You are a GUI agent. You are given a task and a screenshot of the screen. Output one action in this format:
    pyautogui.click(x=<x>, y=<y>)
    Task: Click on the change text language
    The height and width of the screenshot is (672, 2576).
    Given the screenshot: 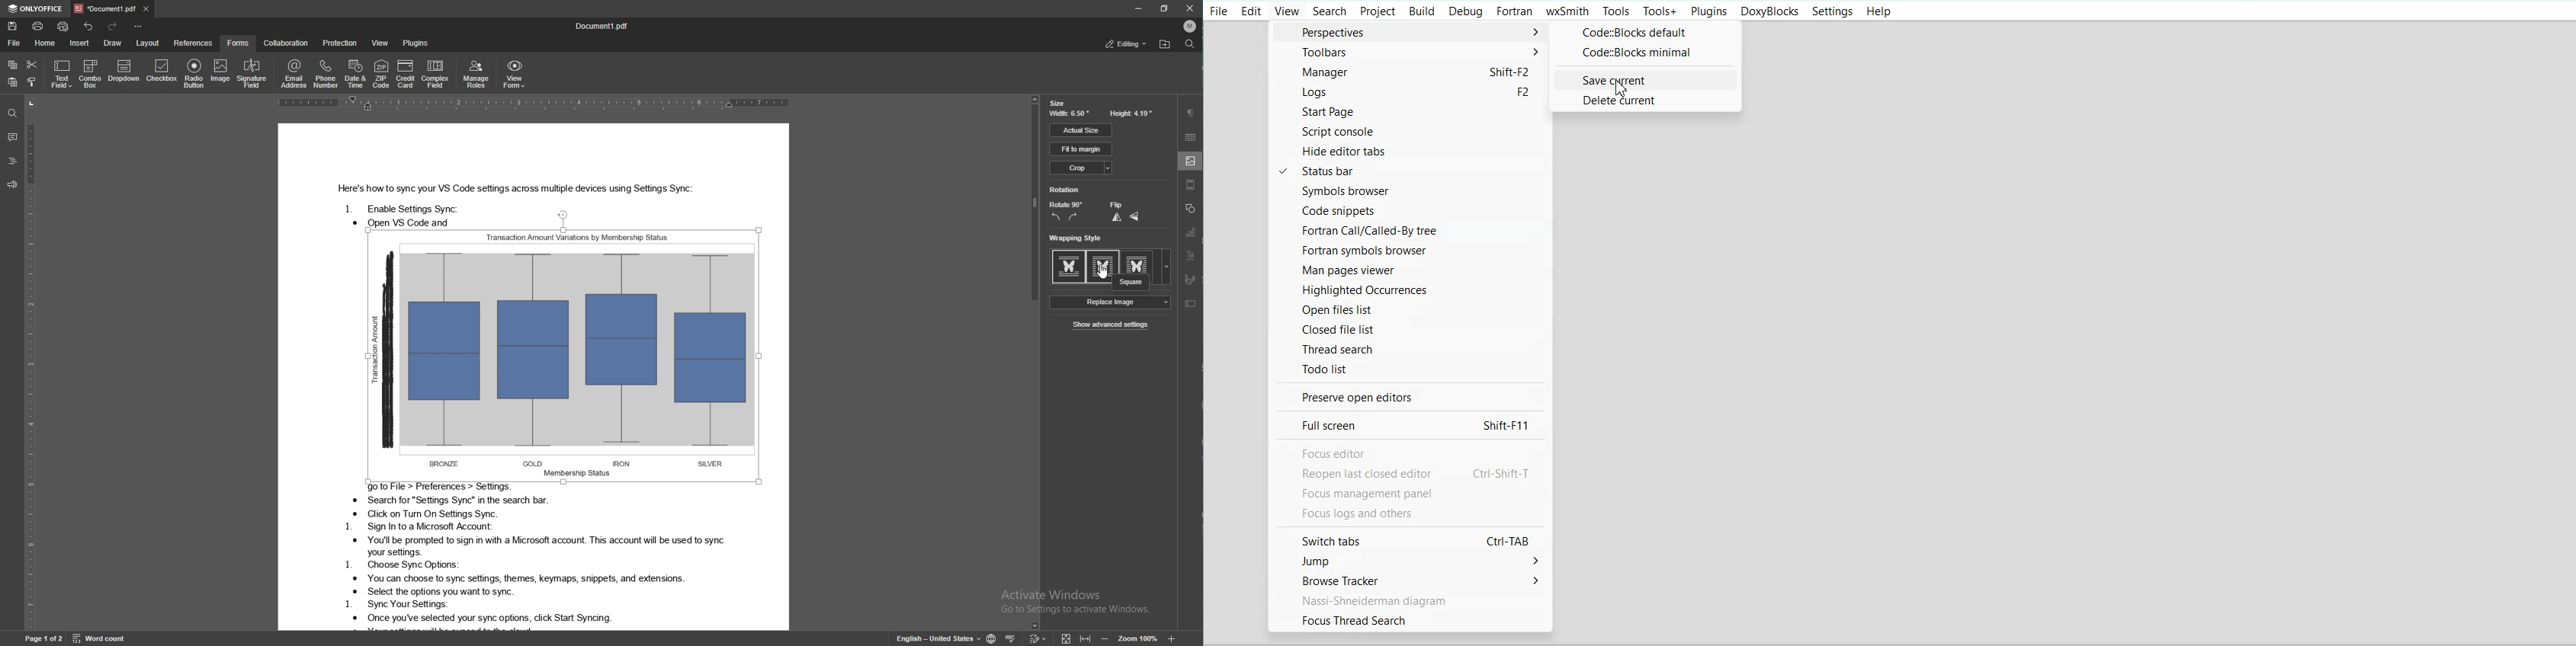 What is the action you would take?
    pyautogui.click(x=938, y=638)
    